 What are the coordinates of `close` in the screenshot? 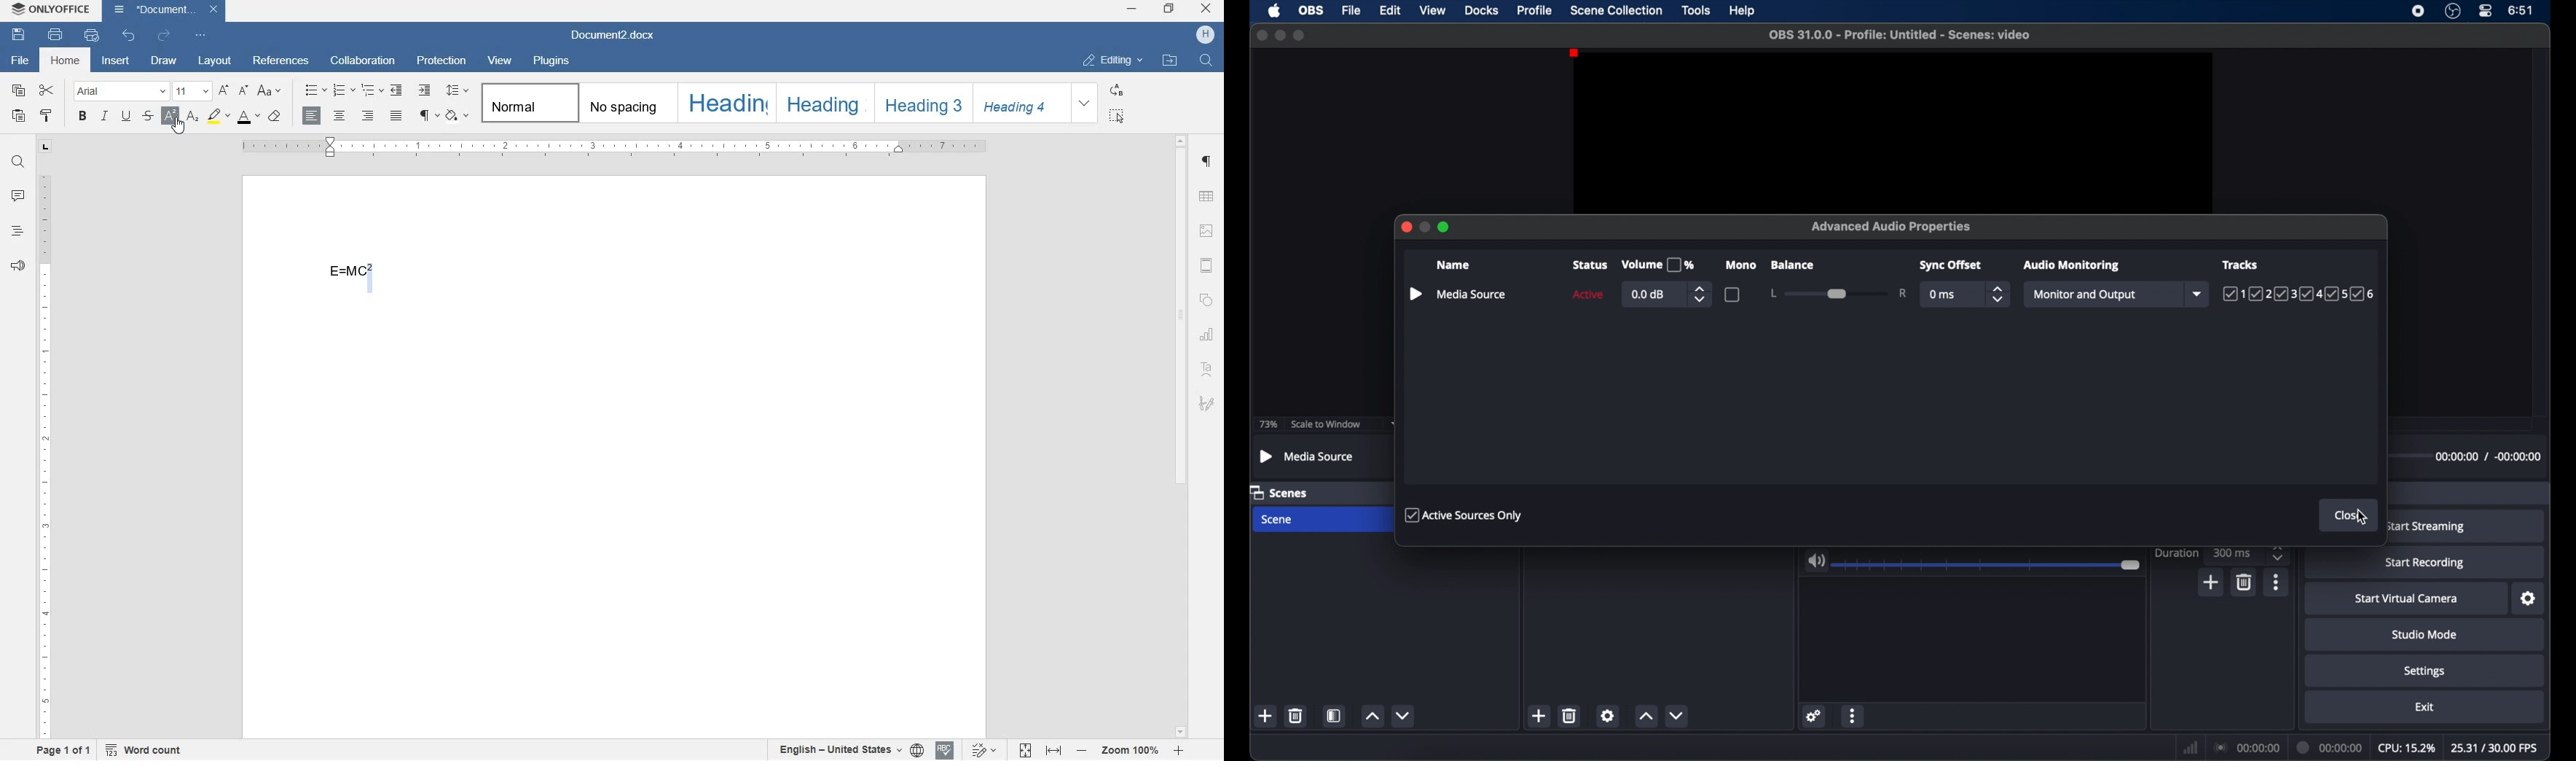 It's located at (1261, 35).